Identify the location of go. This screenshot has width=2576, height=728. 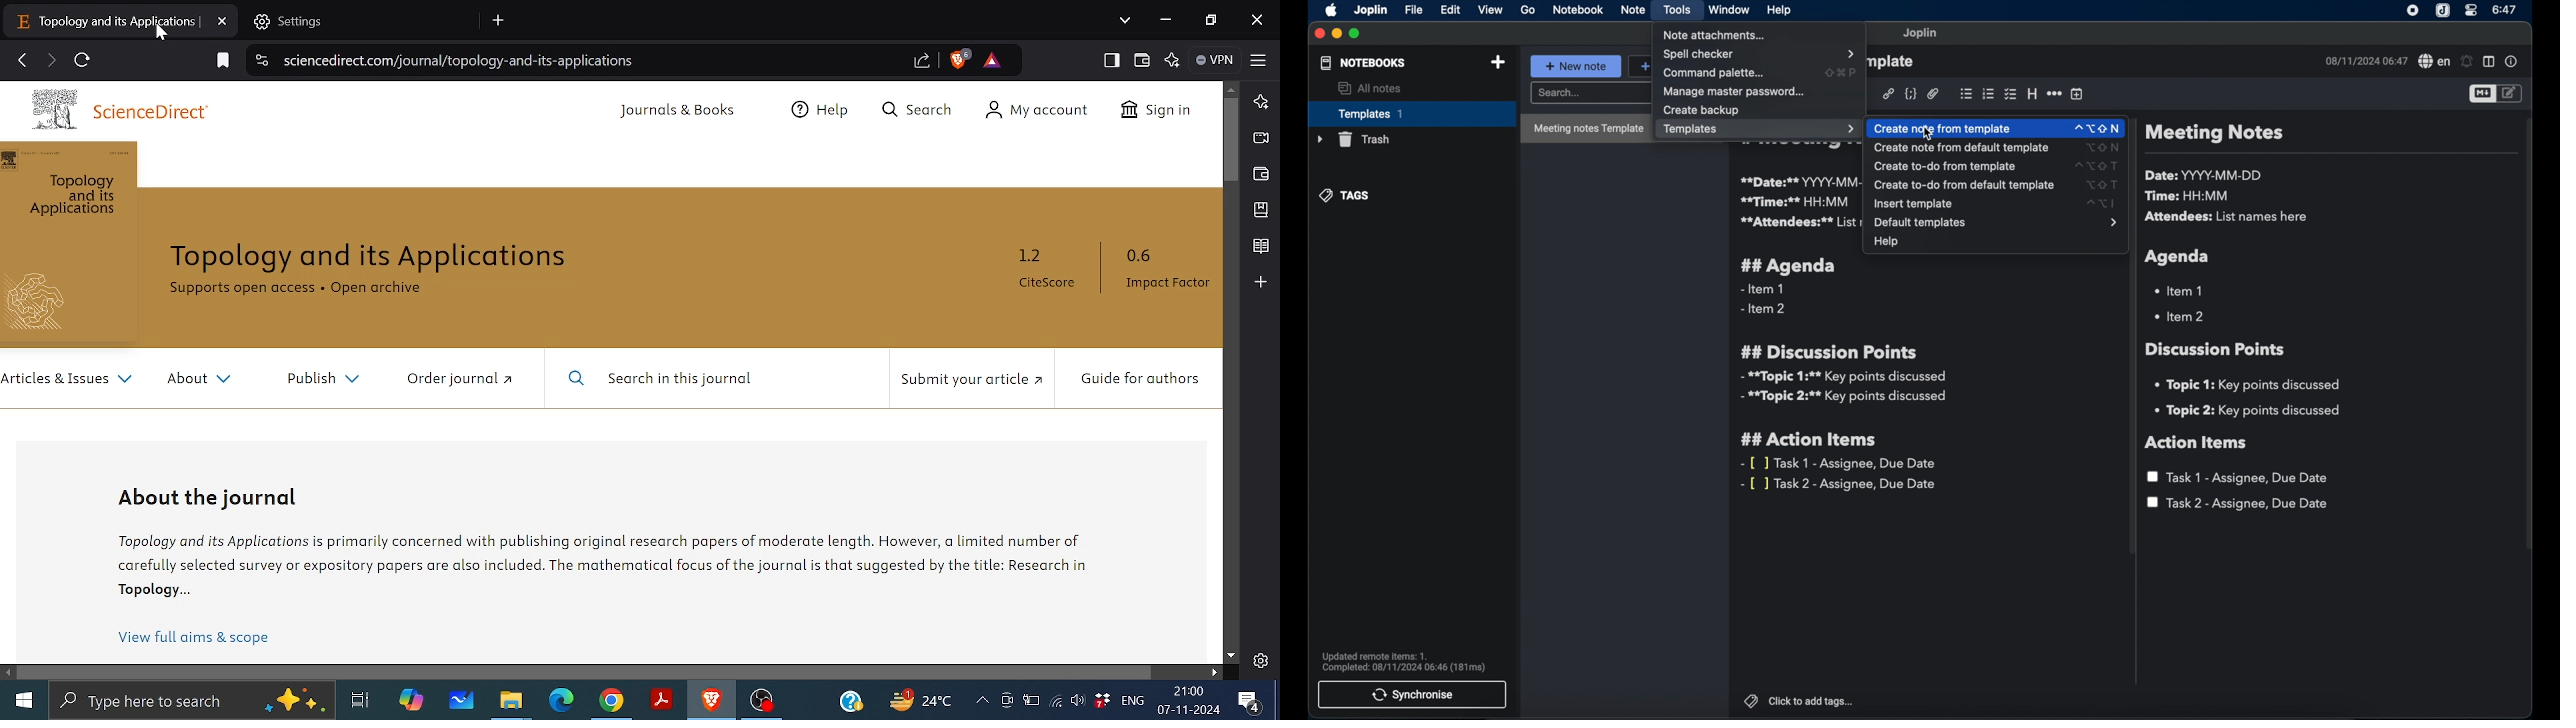
(1528, 9).